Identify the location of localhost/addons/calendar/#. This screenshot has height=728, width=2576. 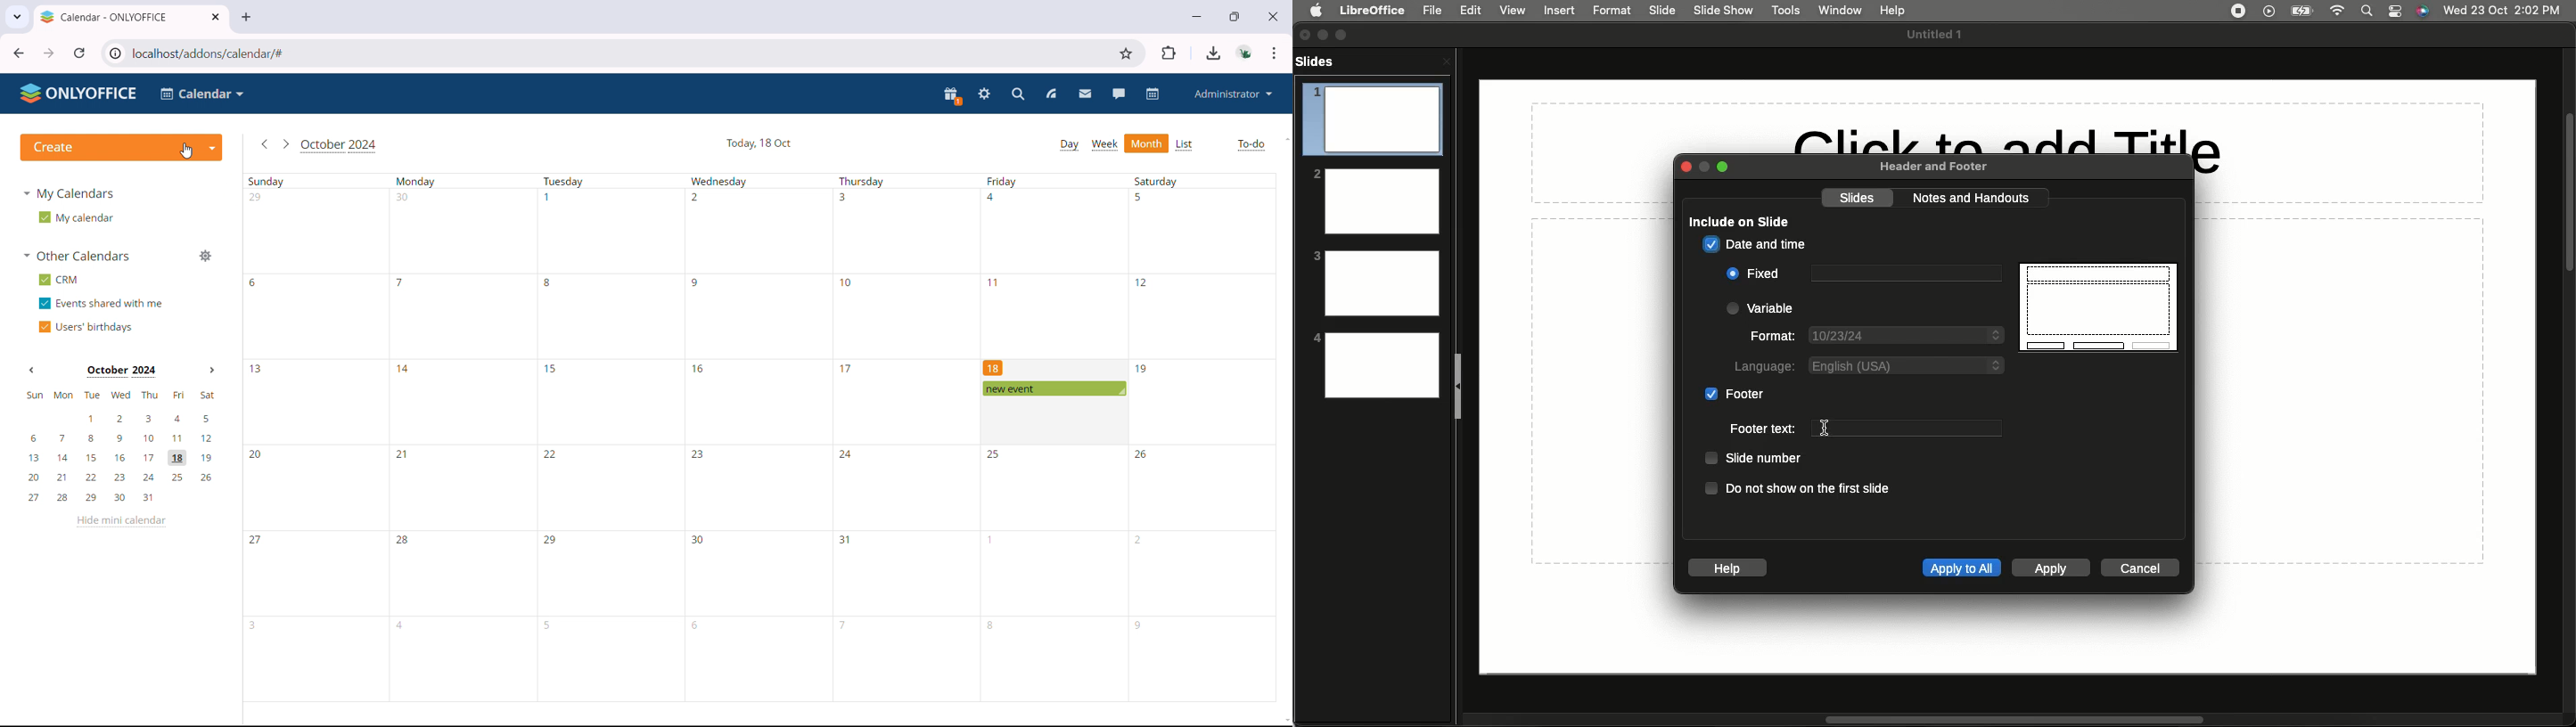
(220, 53).